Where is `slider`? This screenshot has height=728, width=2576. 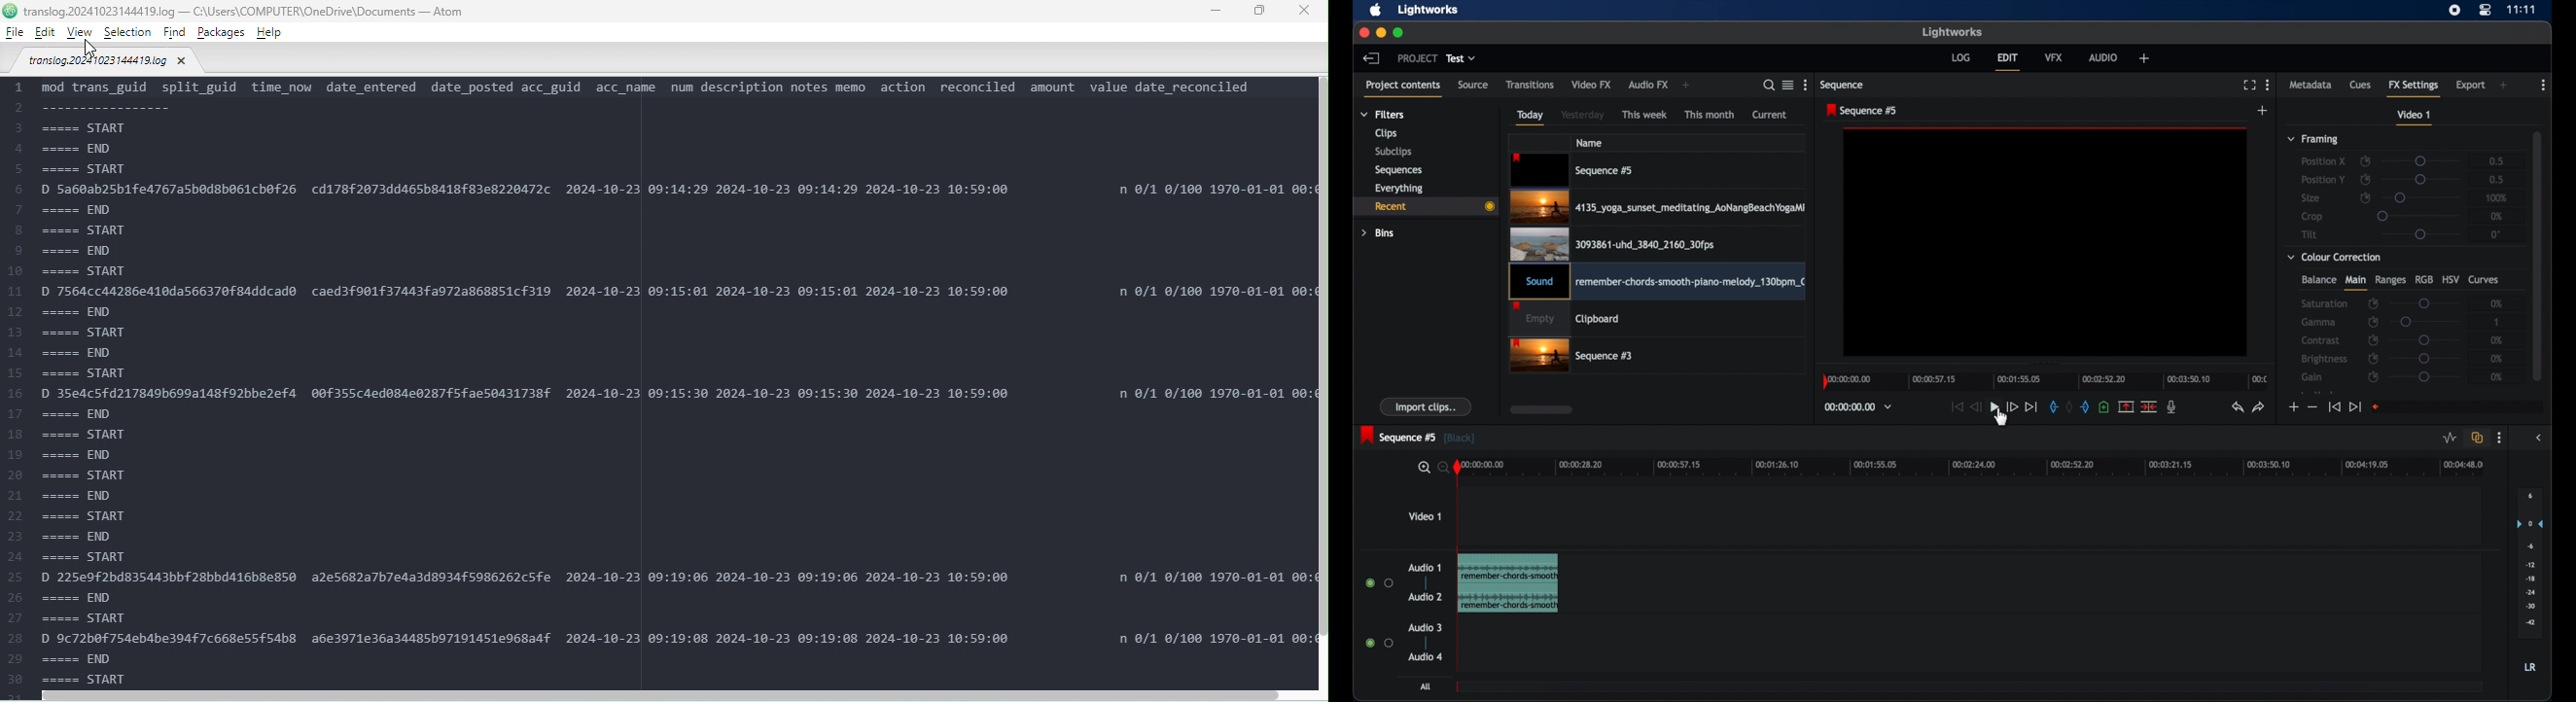
slider is located at coordinates (2421, 235).